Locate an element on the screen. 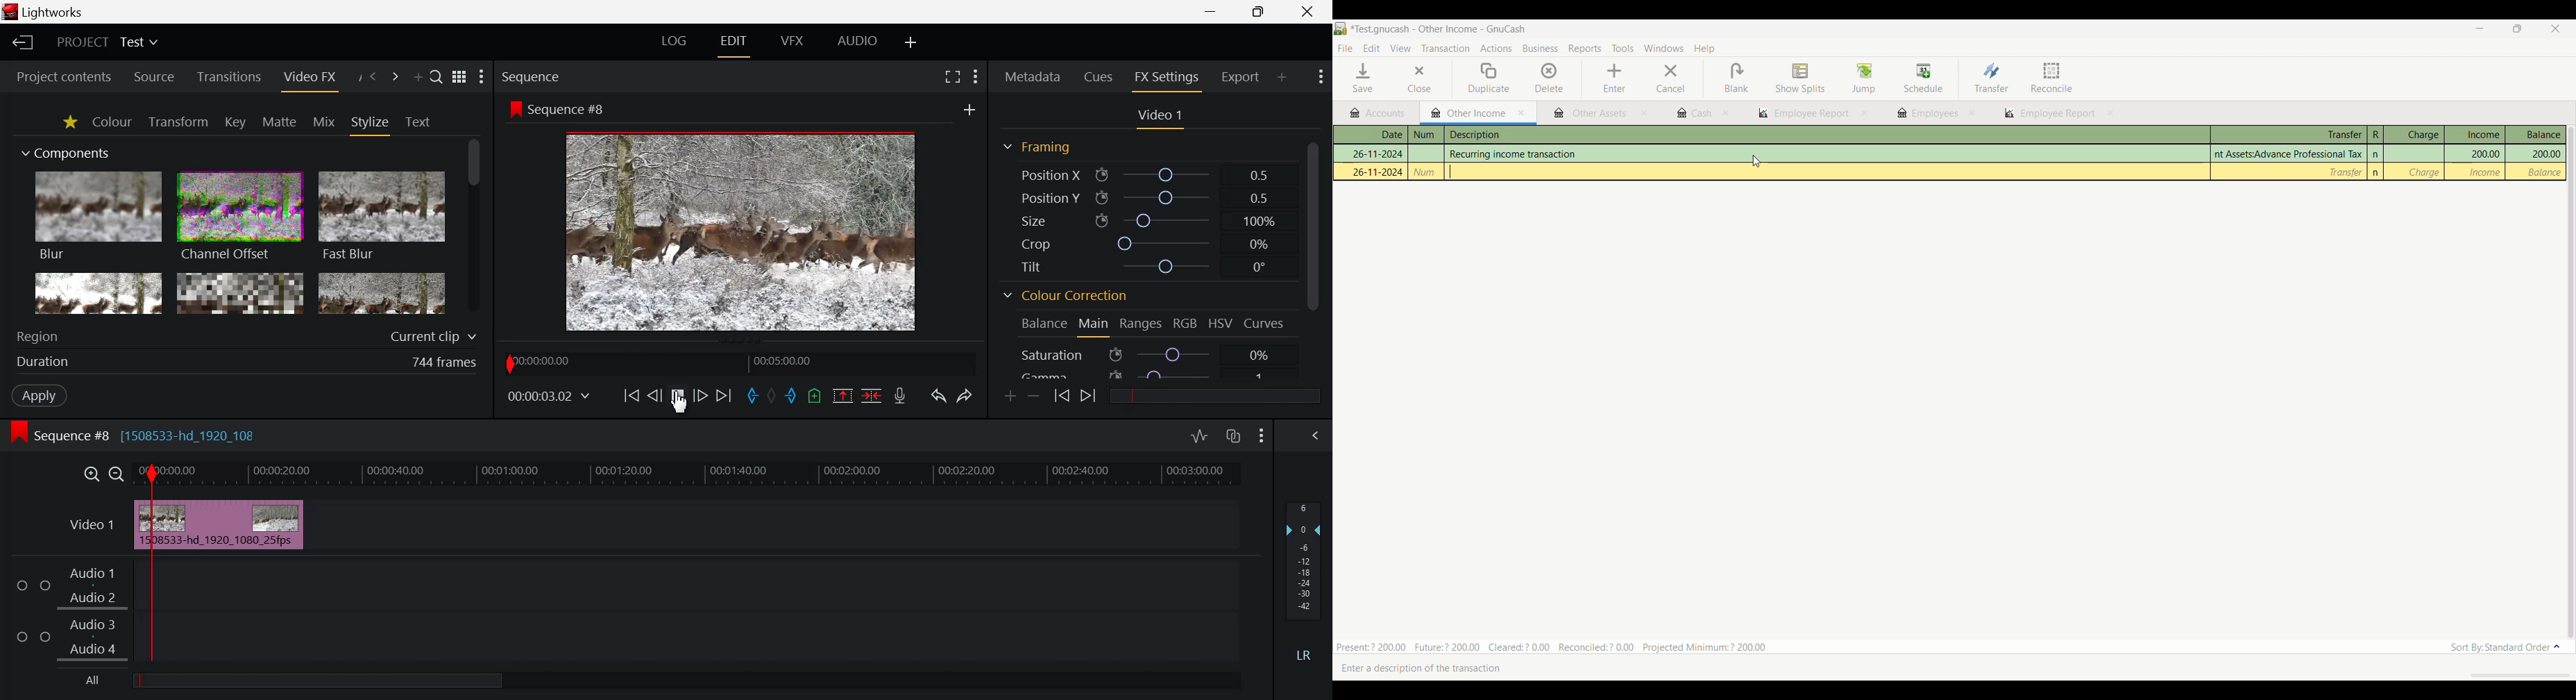 This screenshot has width=2576, height=700. num is located at coordinates (1429, 172).